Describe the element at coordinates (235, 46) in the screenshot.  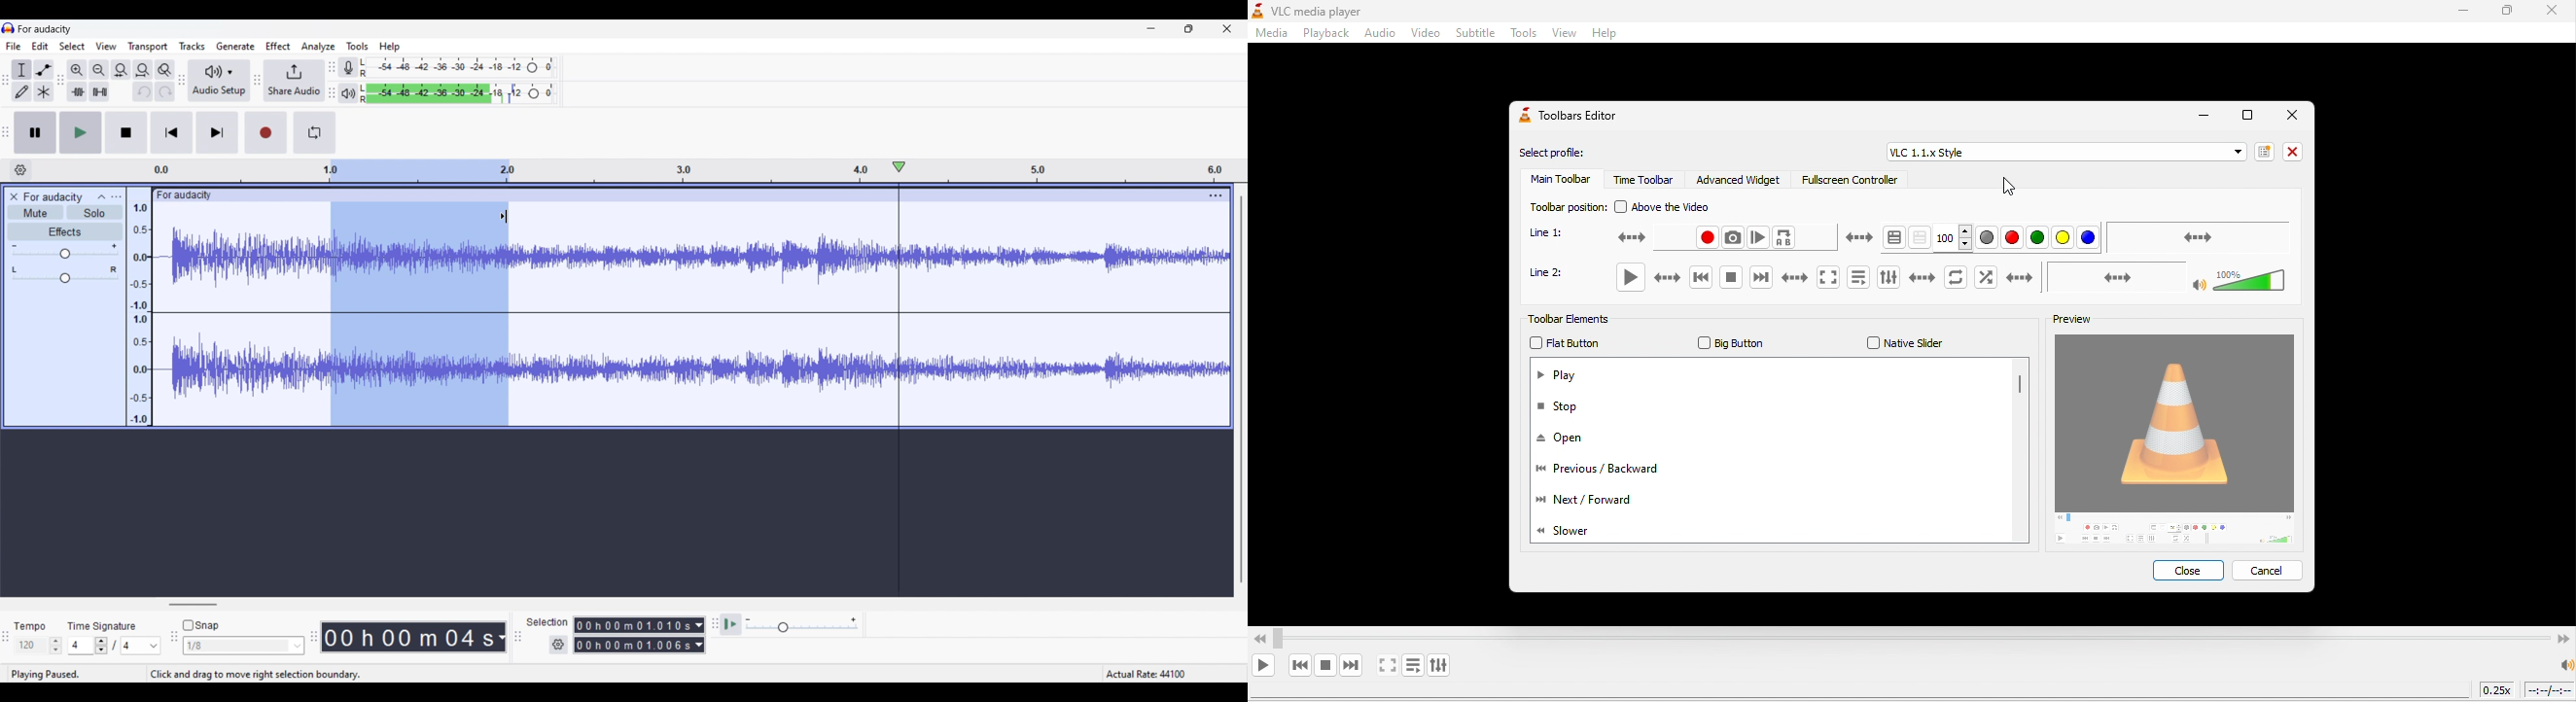
I see `Generate menu` at that location.